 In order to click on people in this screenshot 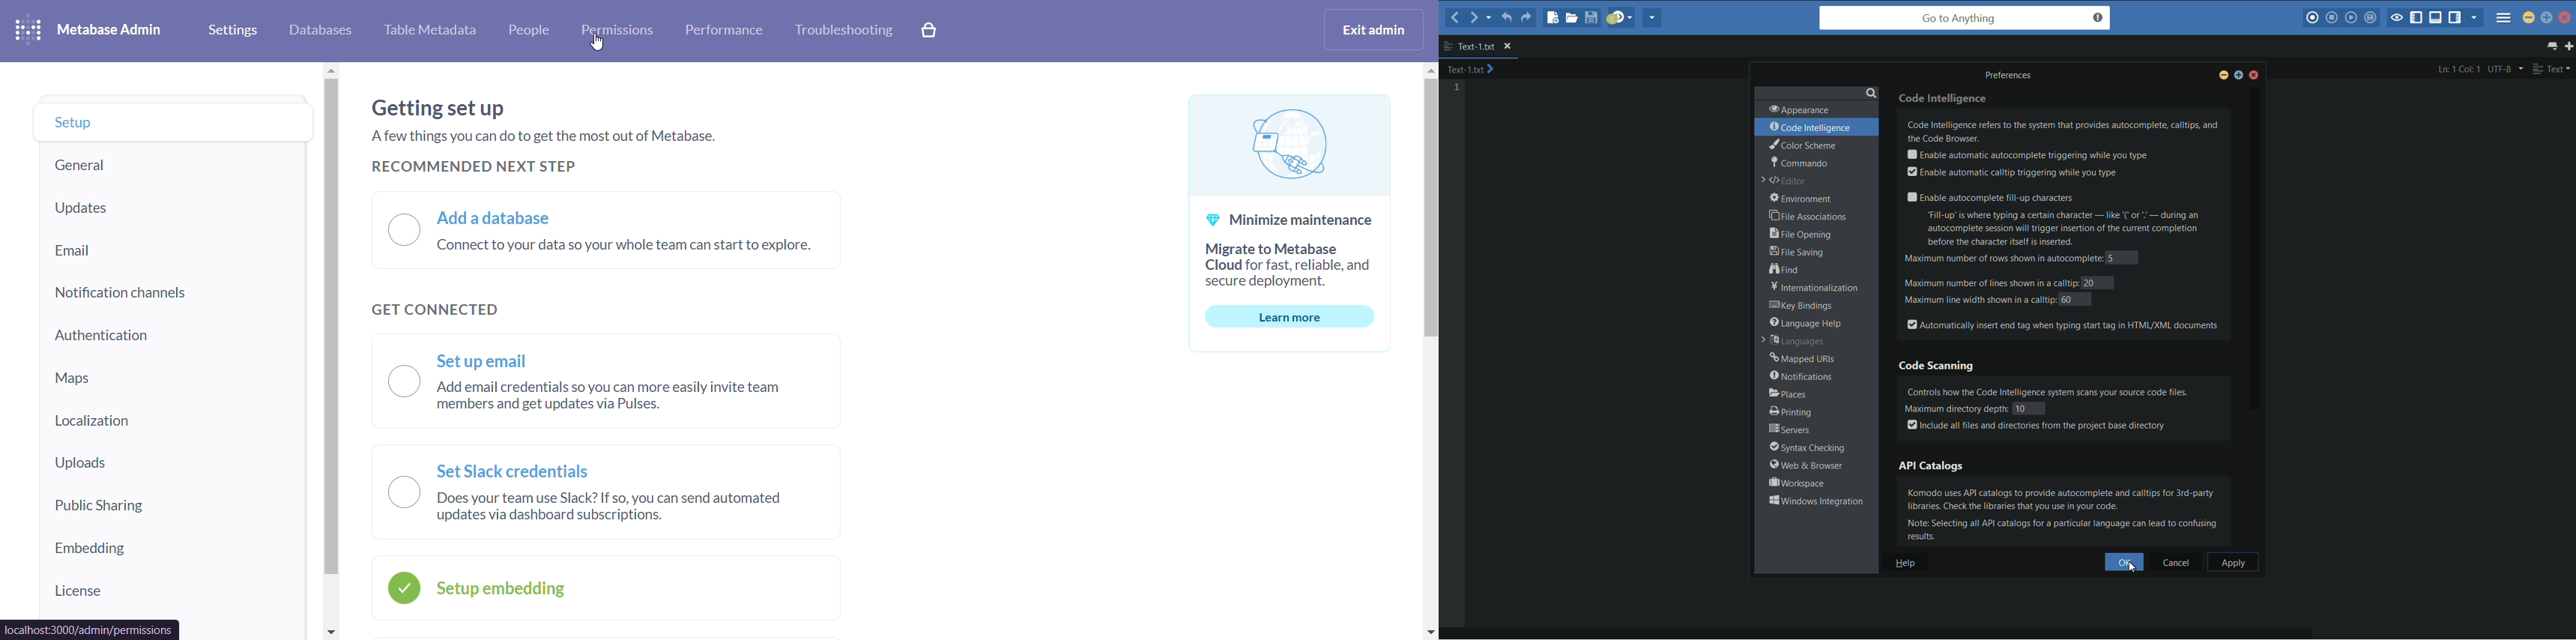, I will do `click(531, 28)`.